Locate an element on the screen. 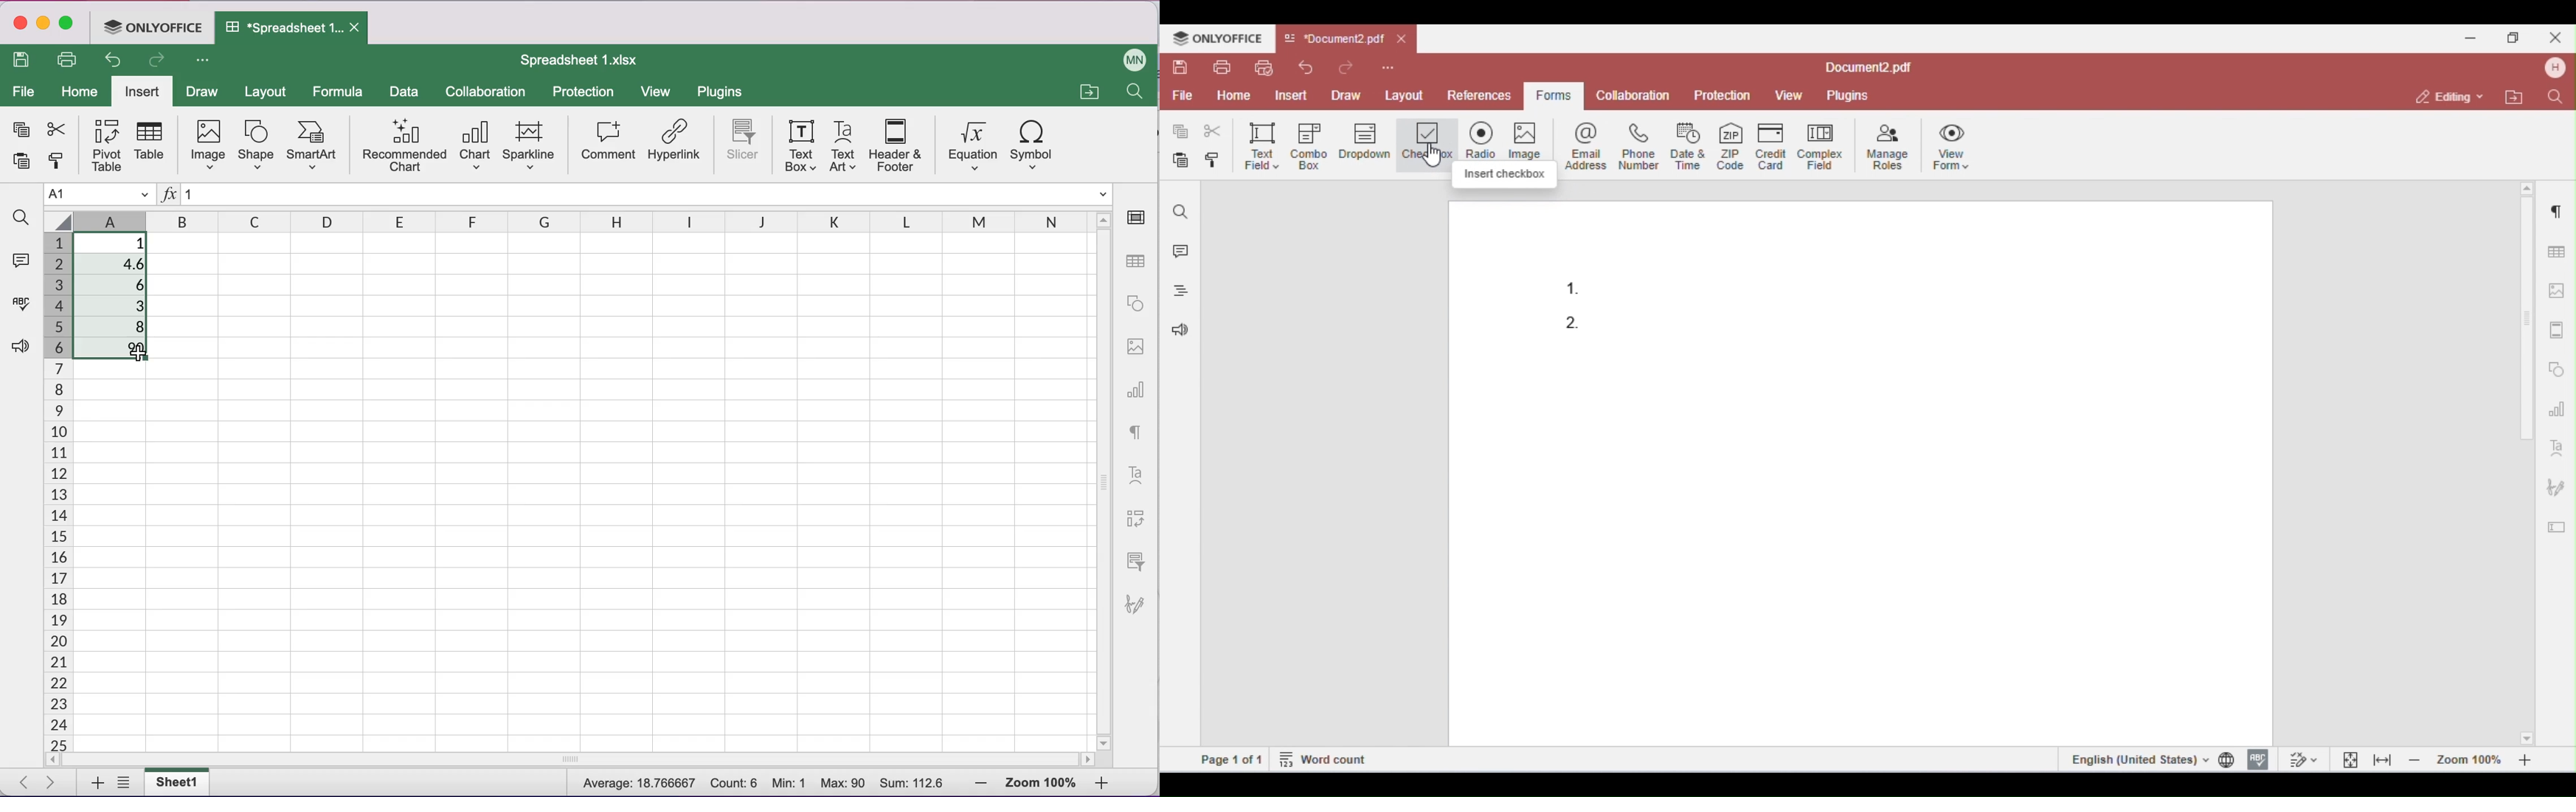 This screenshot has height=812, width=2576. hyperlink is located at coordinates (676, 144).